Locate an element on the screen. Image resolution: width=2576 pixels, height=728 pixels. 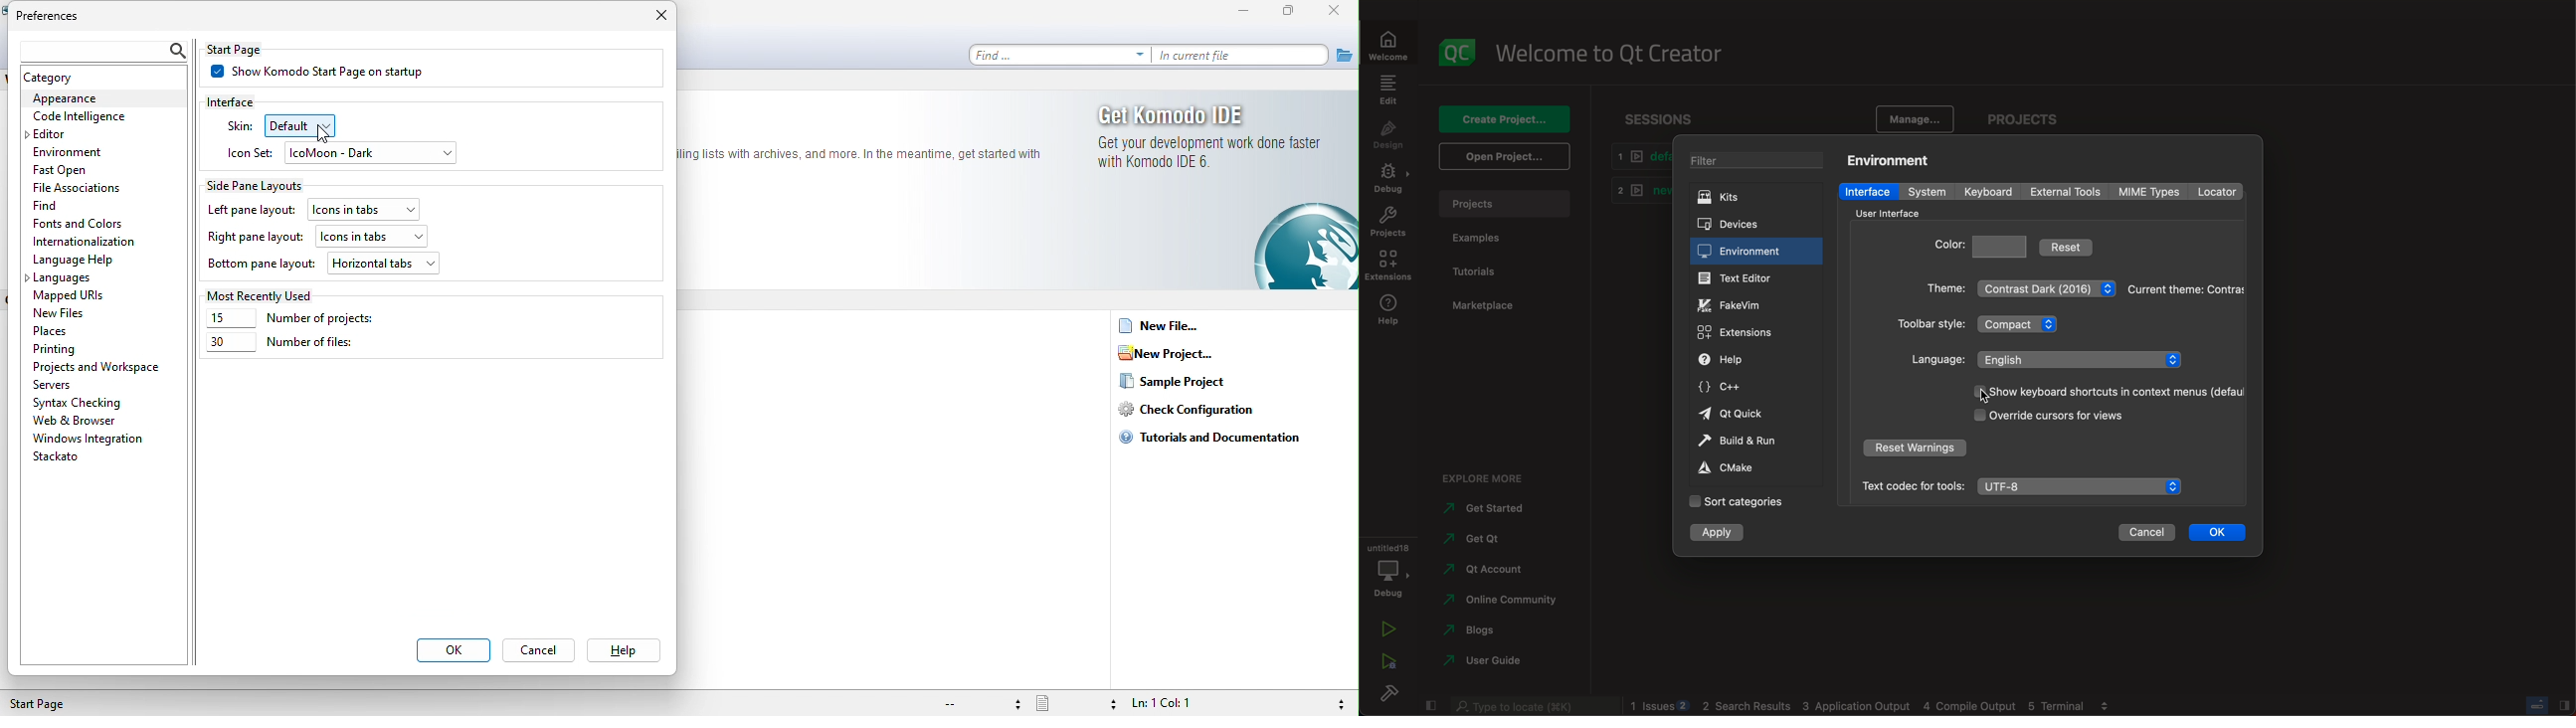
 is located at coordinates (1531, 706).